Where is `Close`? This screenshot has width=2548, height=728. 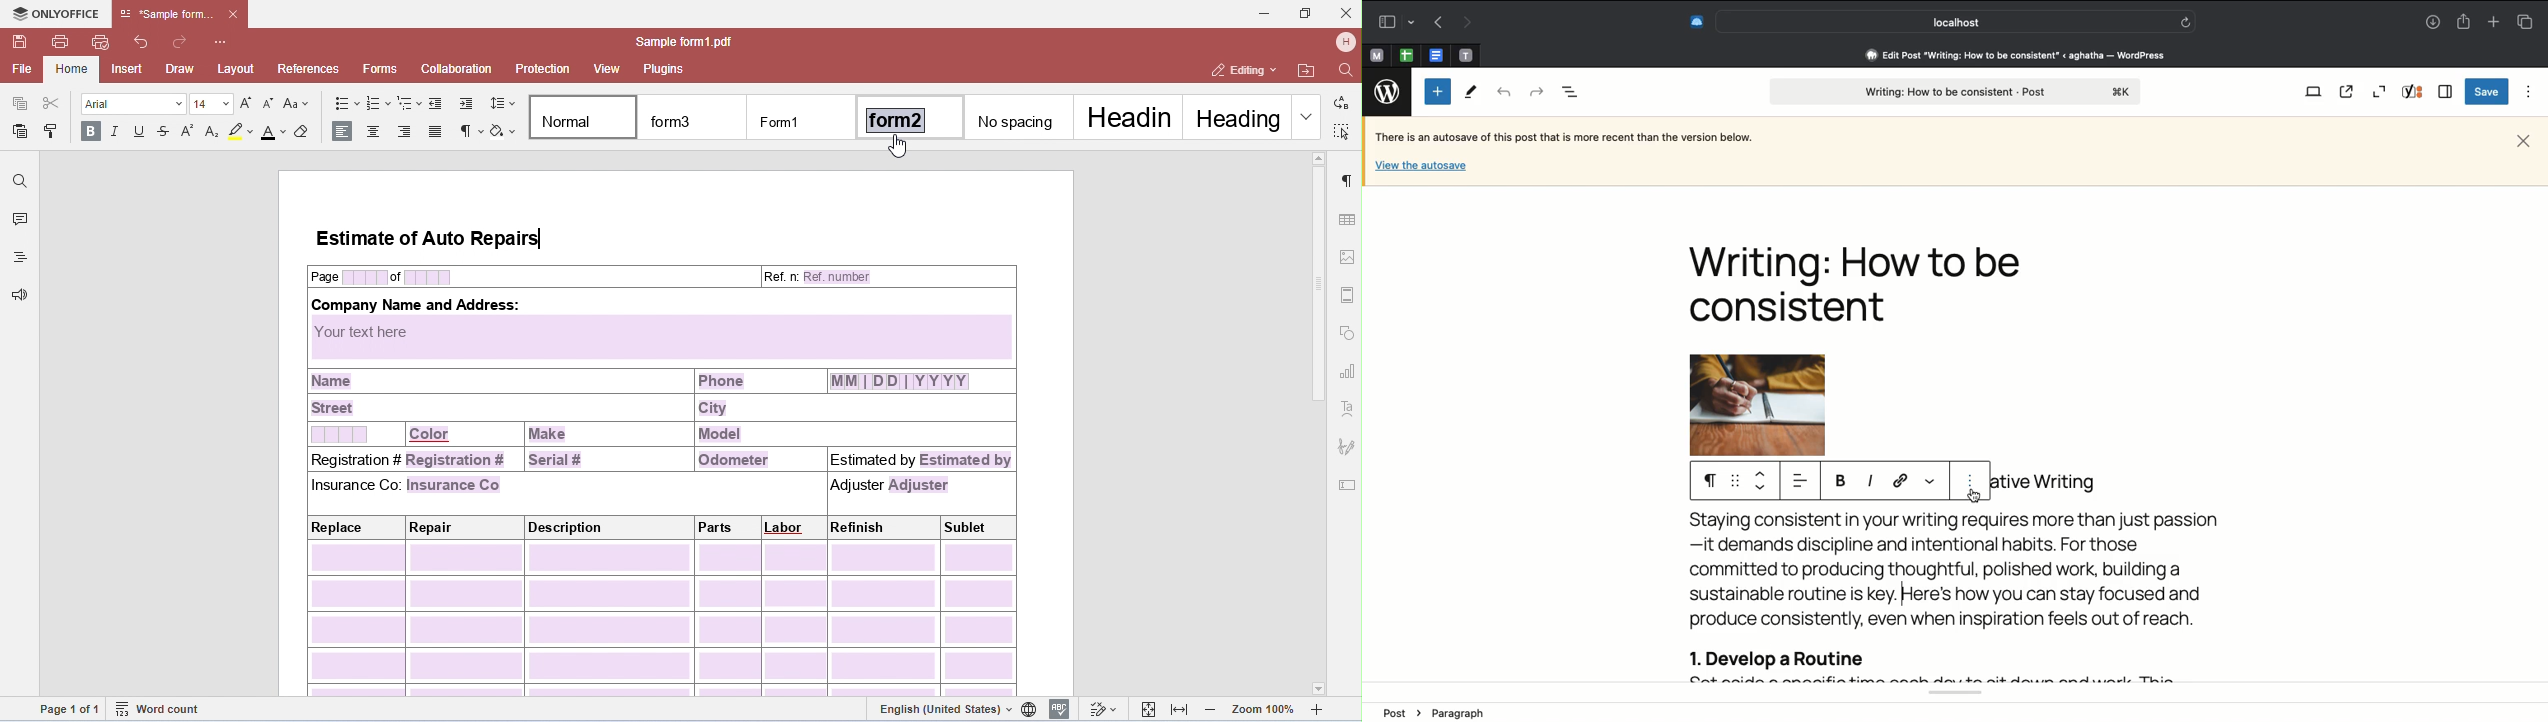 Close is located at coordinates (2524, 139).